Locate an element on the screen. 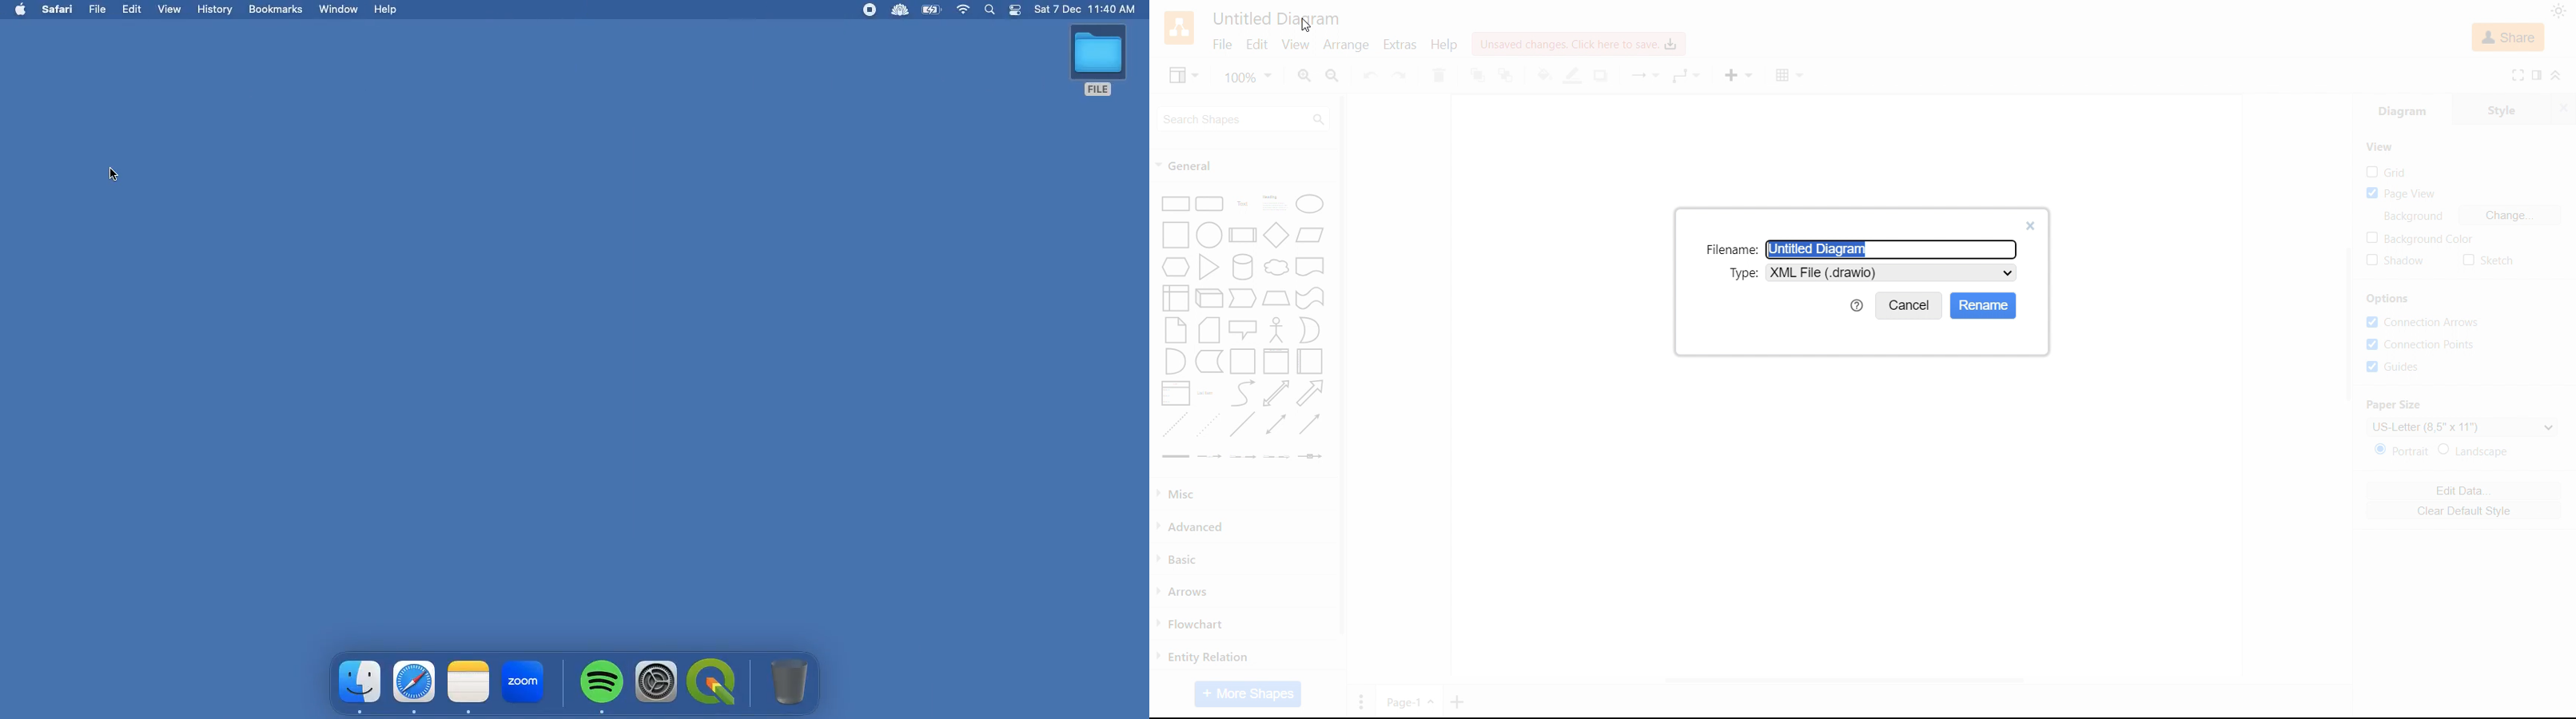 This screenshot has width=2576, height=728. text is located at coordinates (2417, 216).